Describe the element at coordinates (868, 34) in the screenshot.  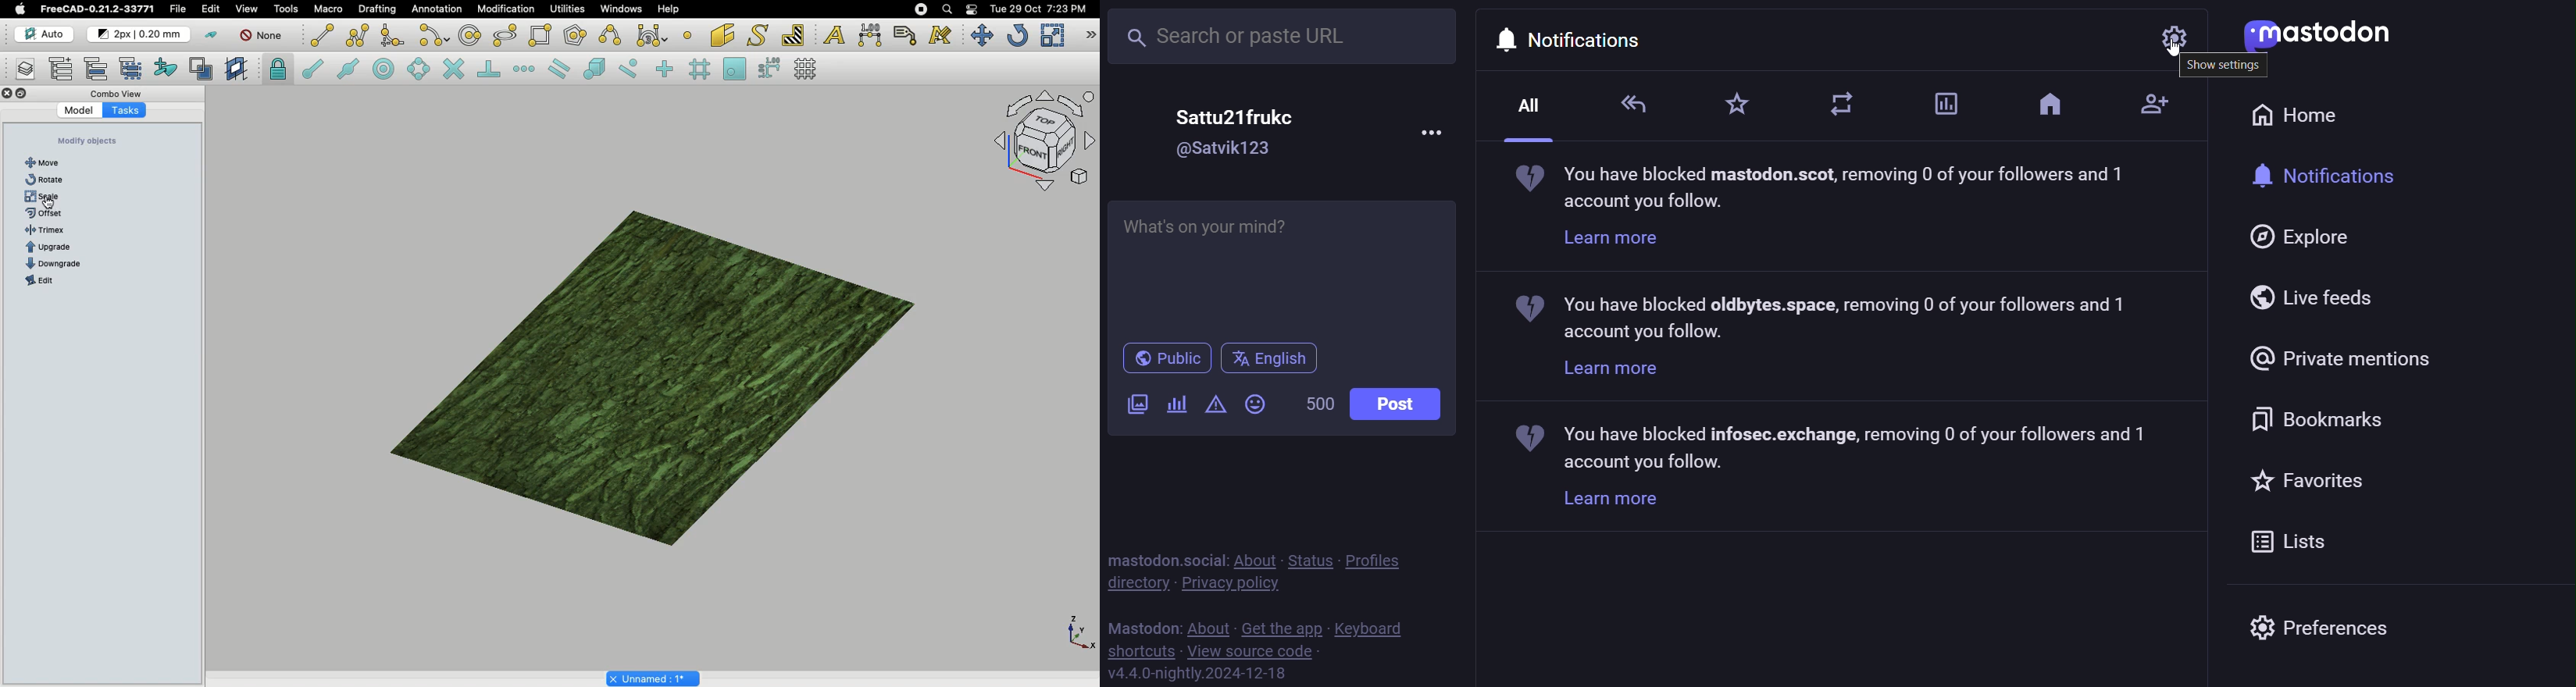
I see `Dimension` at that location.